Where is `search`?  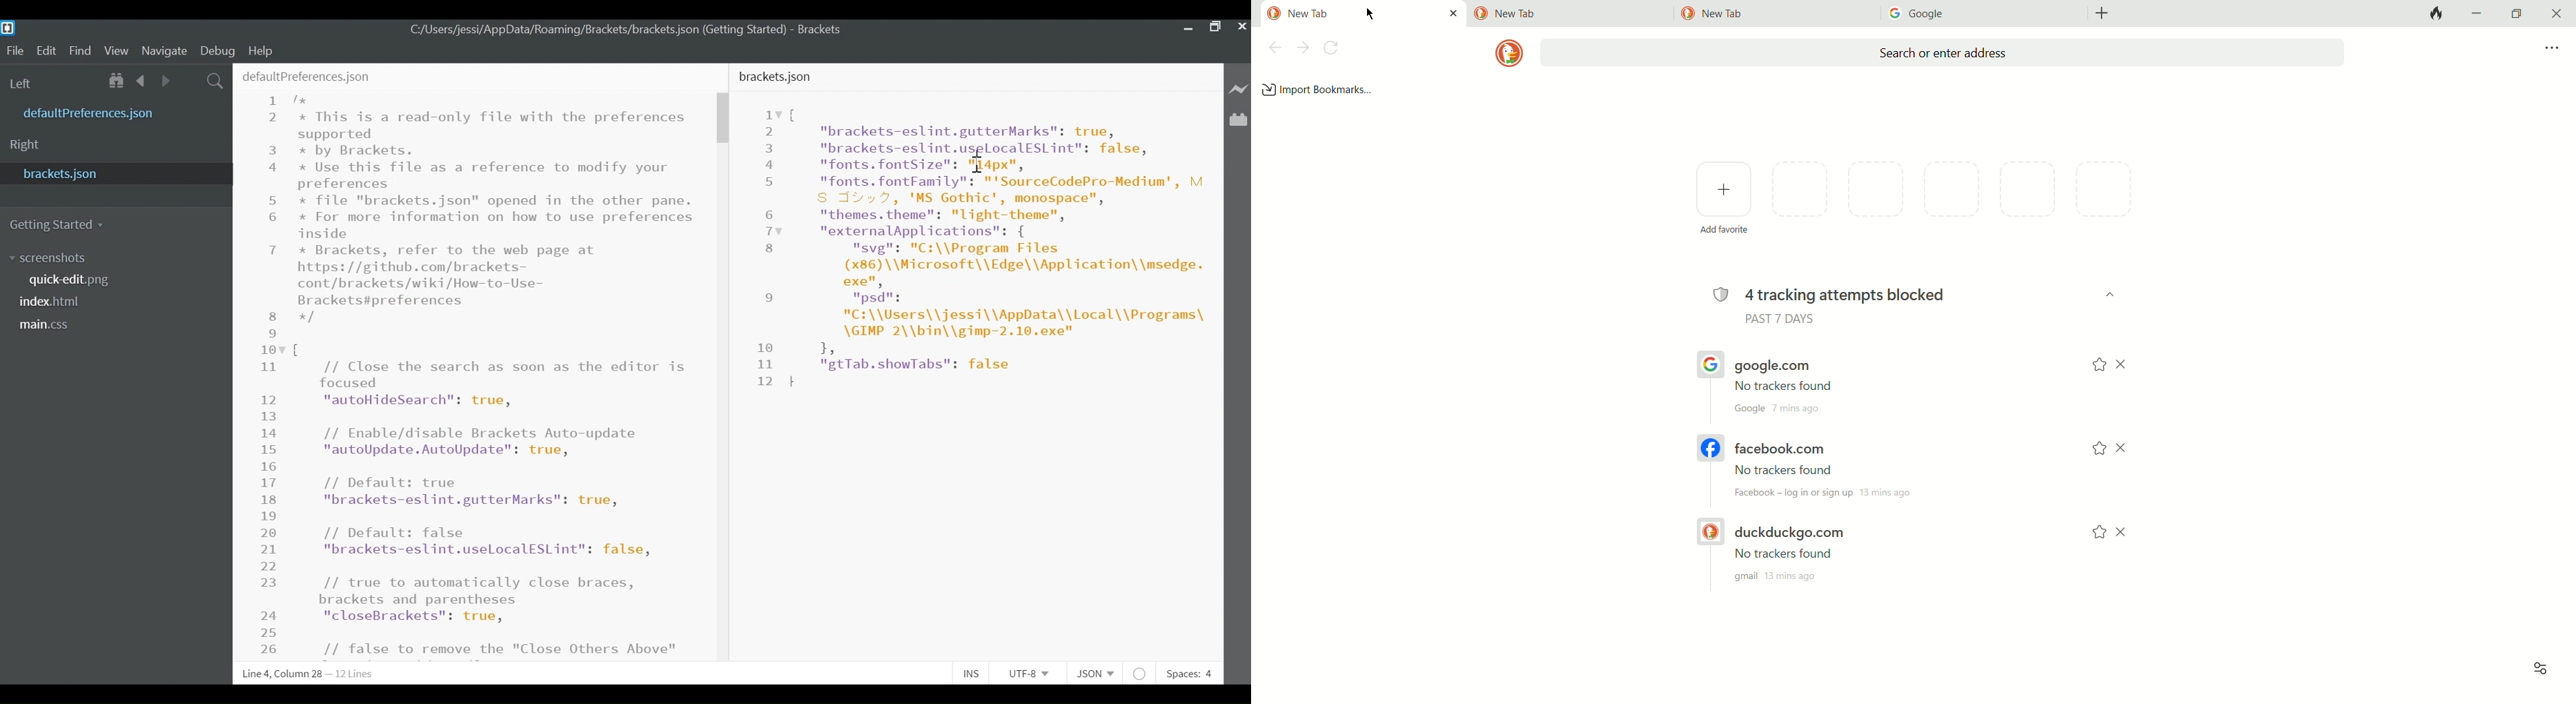 search is located at coordinates (1943, 52).